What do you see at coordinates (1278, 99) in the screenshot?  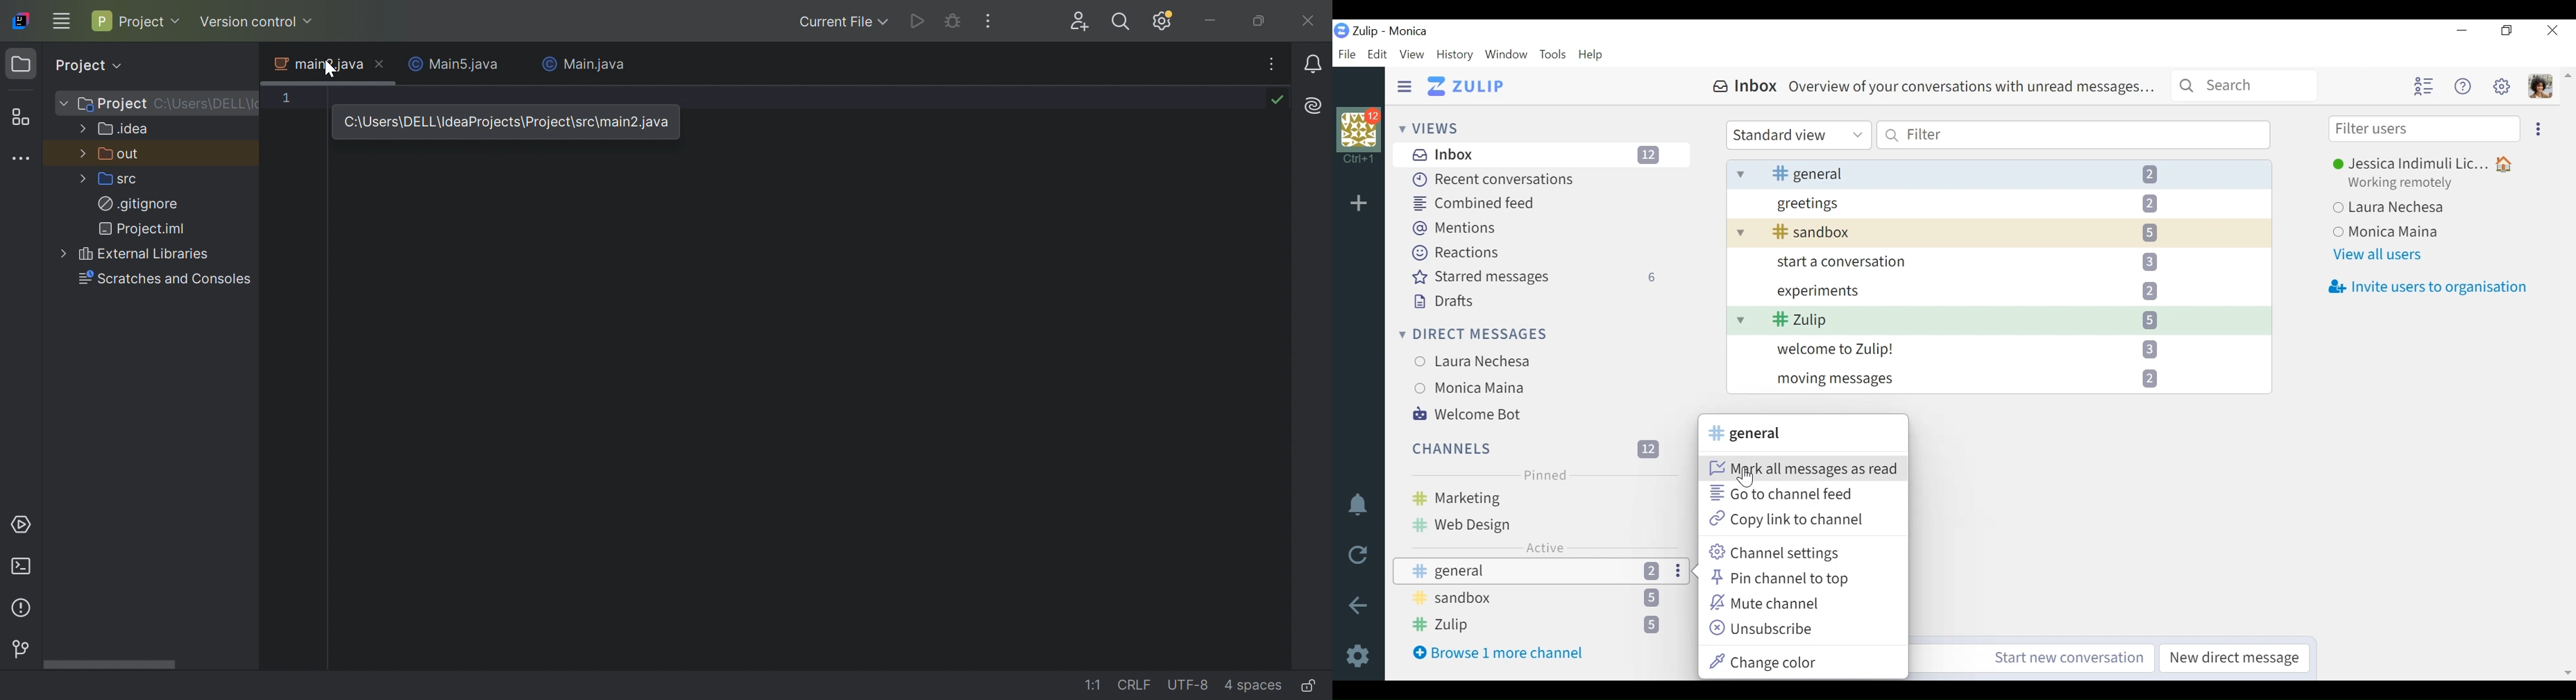 I see `No problems found` at bounding box center [1278, 99].